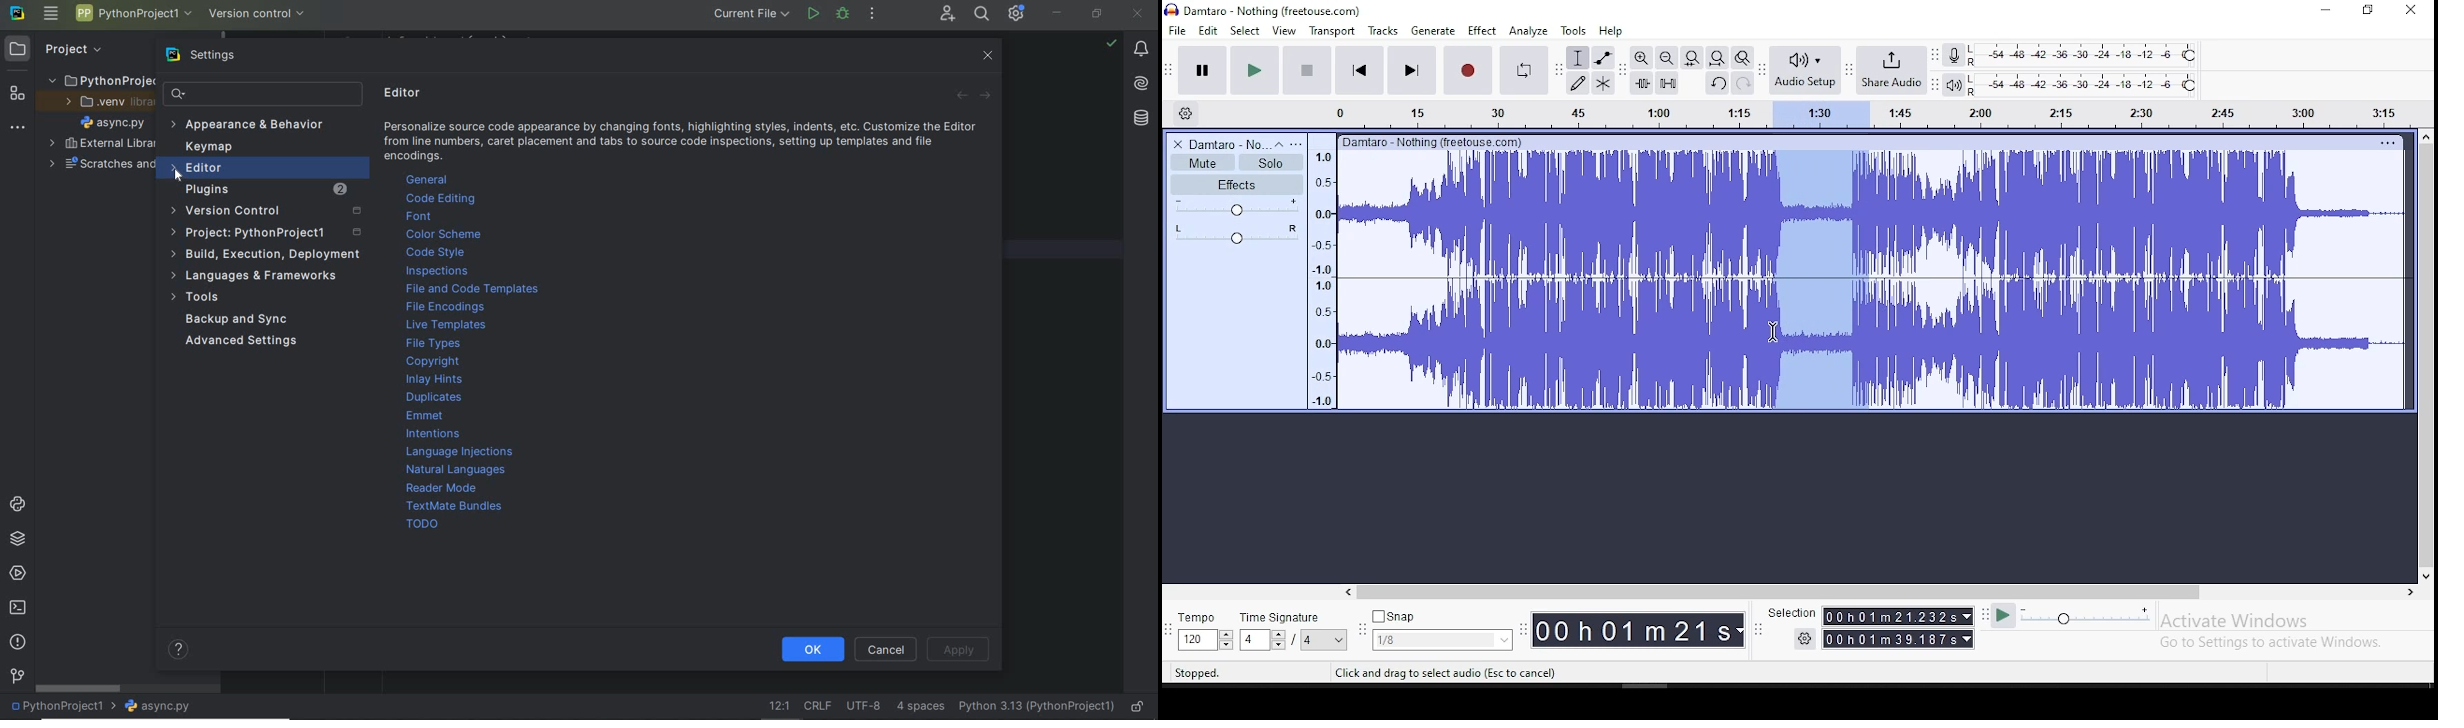 This screenshot has width=2464, height=728. What do you see at coordinates (1806, 638) in the screenshot?
I see `Settings` at bounding box center [1806, 638].